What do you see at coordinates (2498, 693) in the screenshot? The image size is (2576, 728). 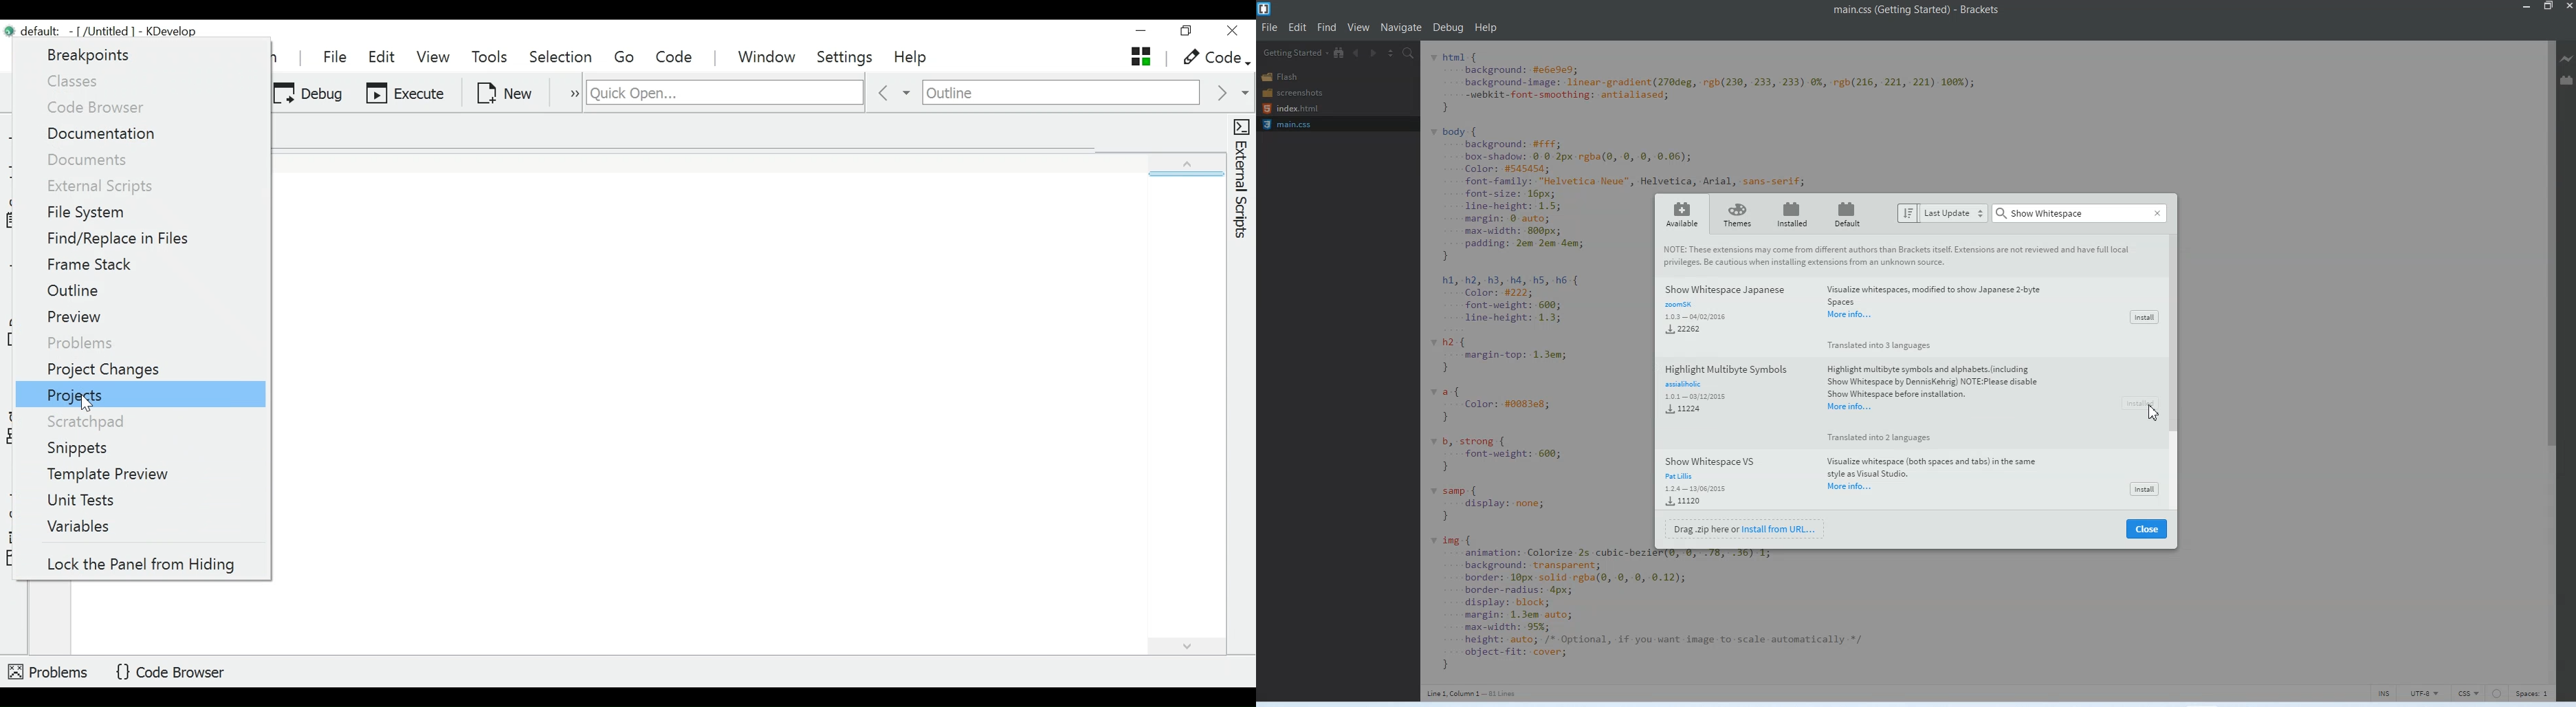 I see `Circle` at bounding box center [2498, 693].